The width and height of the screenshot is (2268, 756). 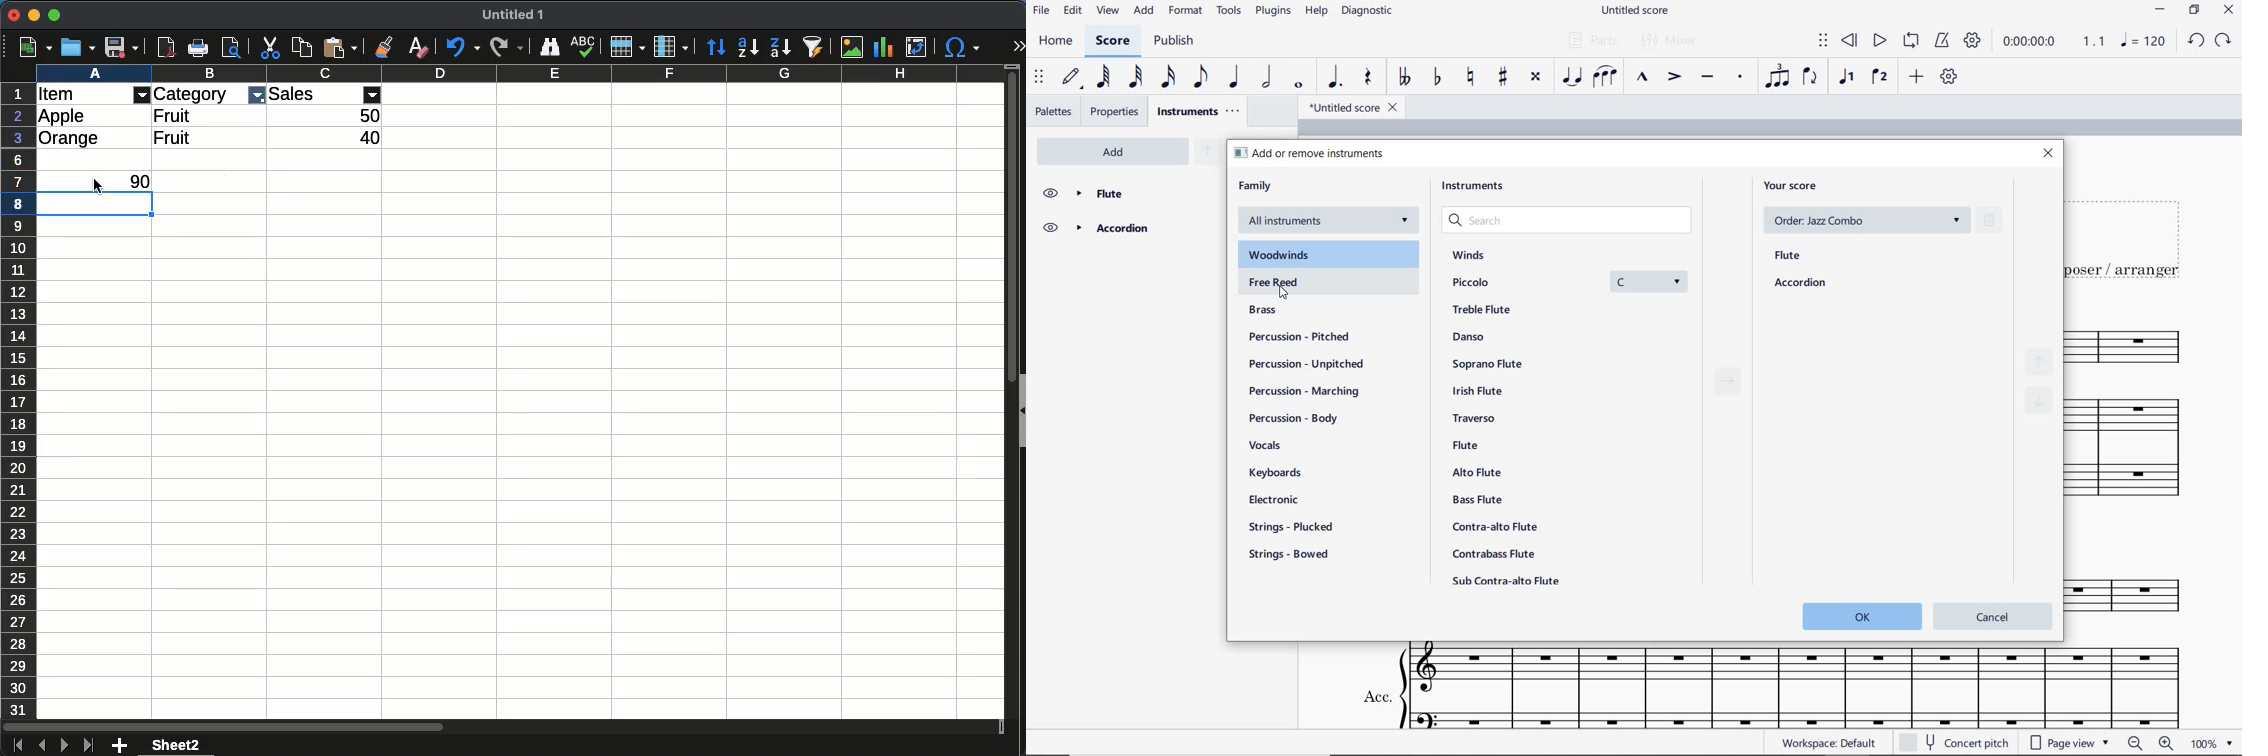 I want to click on first sheet, so click(x=17, y=746).